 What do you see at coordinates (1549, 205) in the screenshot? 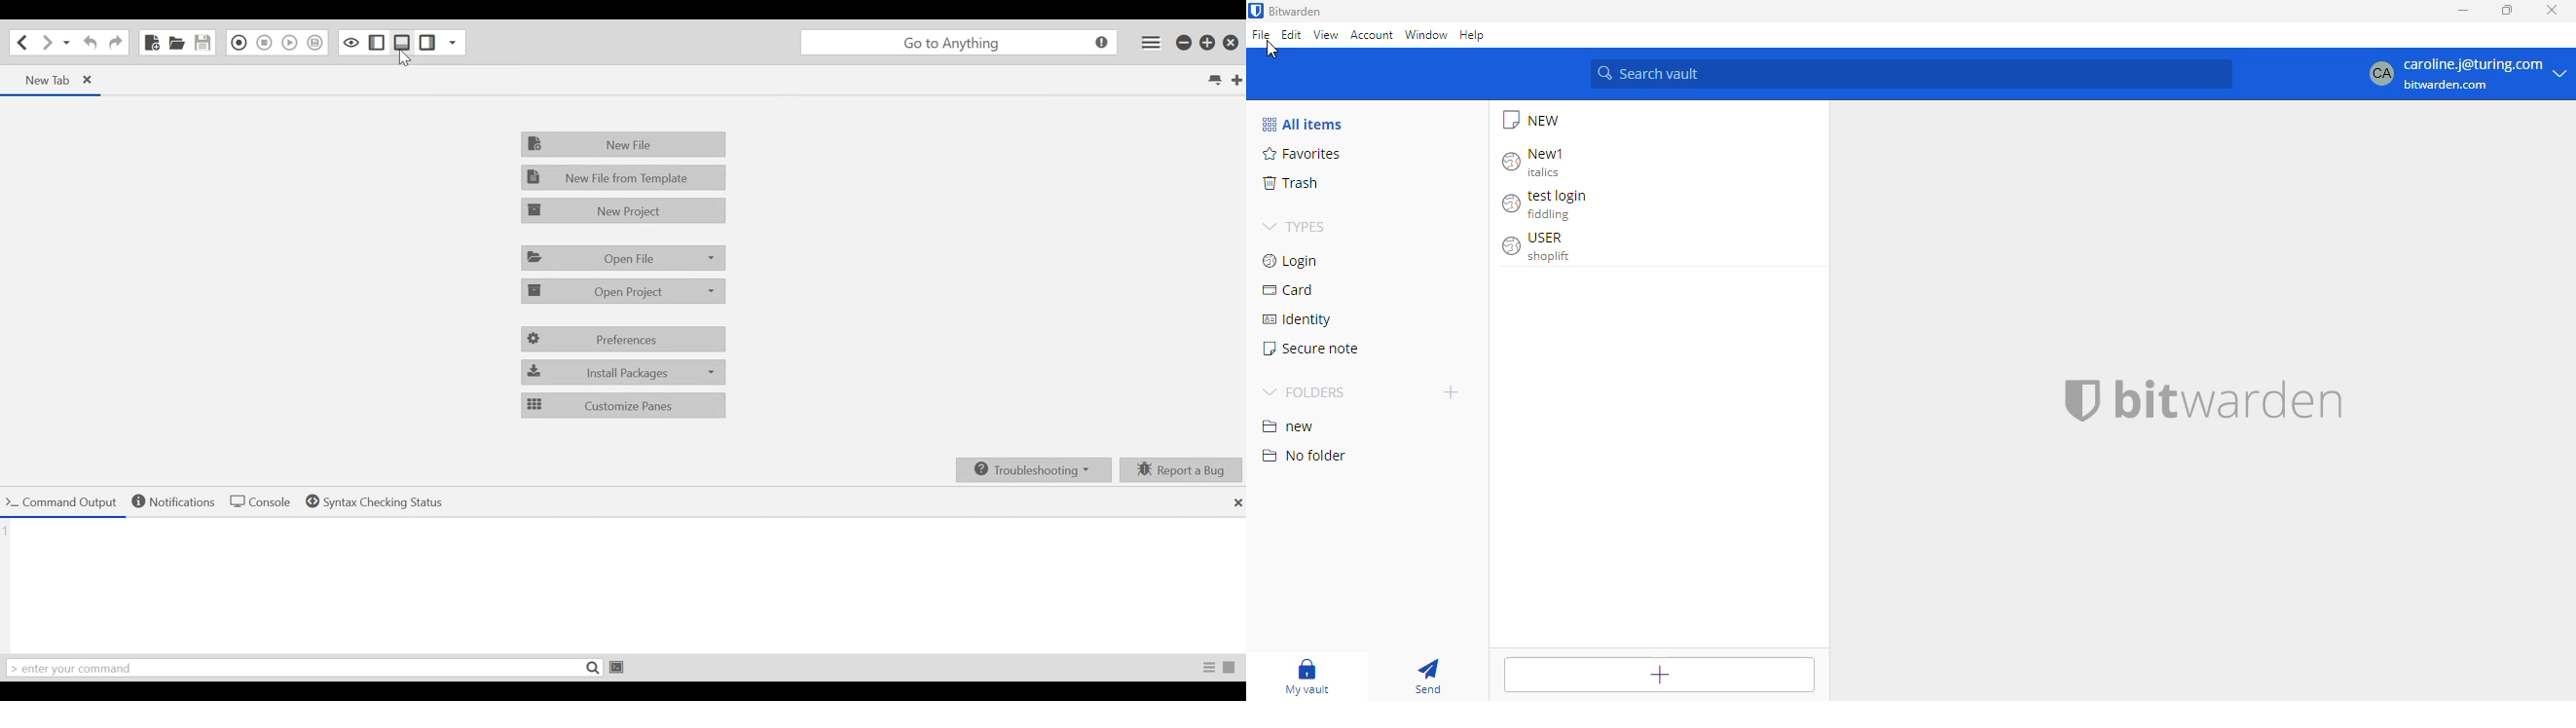
I see `test login    fiddling` at bounding box center [1549, 205].